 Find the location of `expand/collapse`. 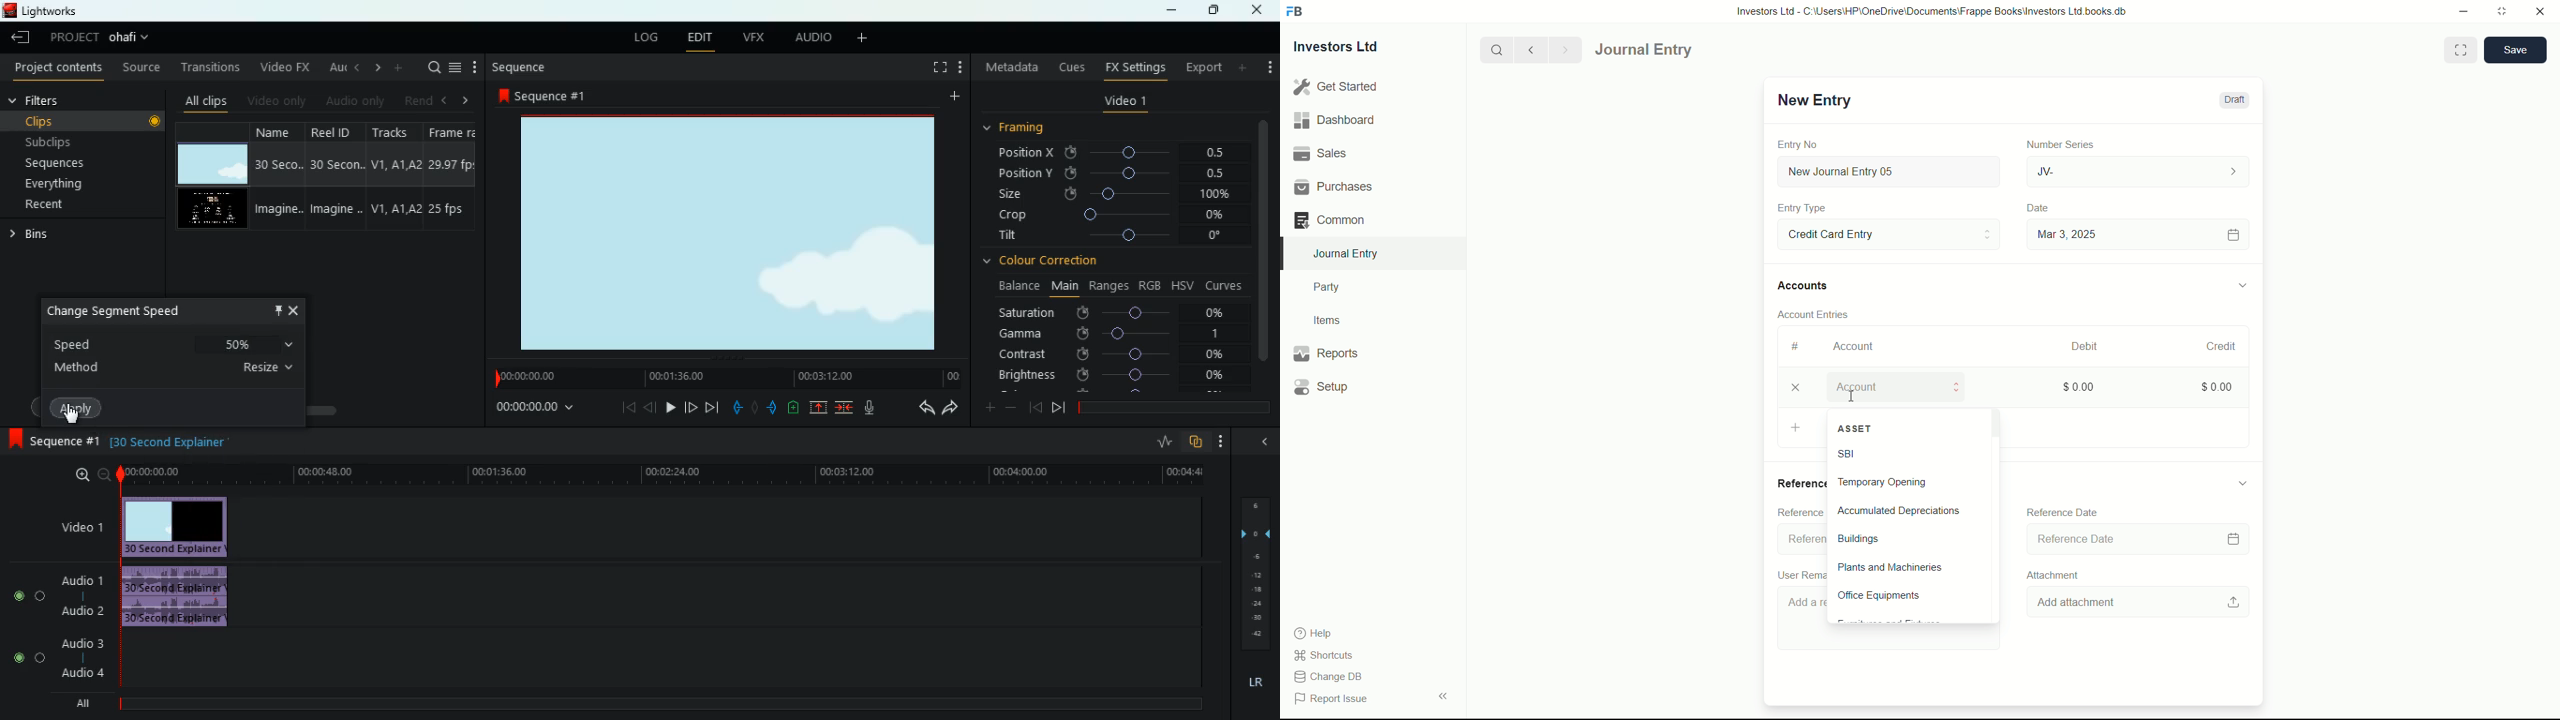

expand/collapse is located at coordinates (2241, 283).